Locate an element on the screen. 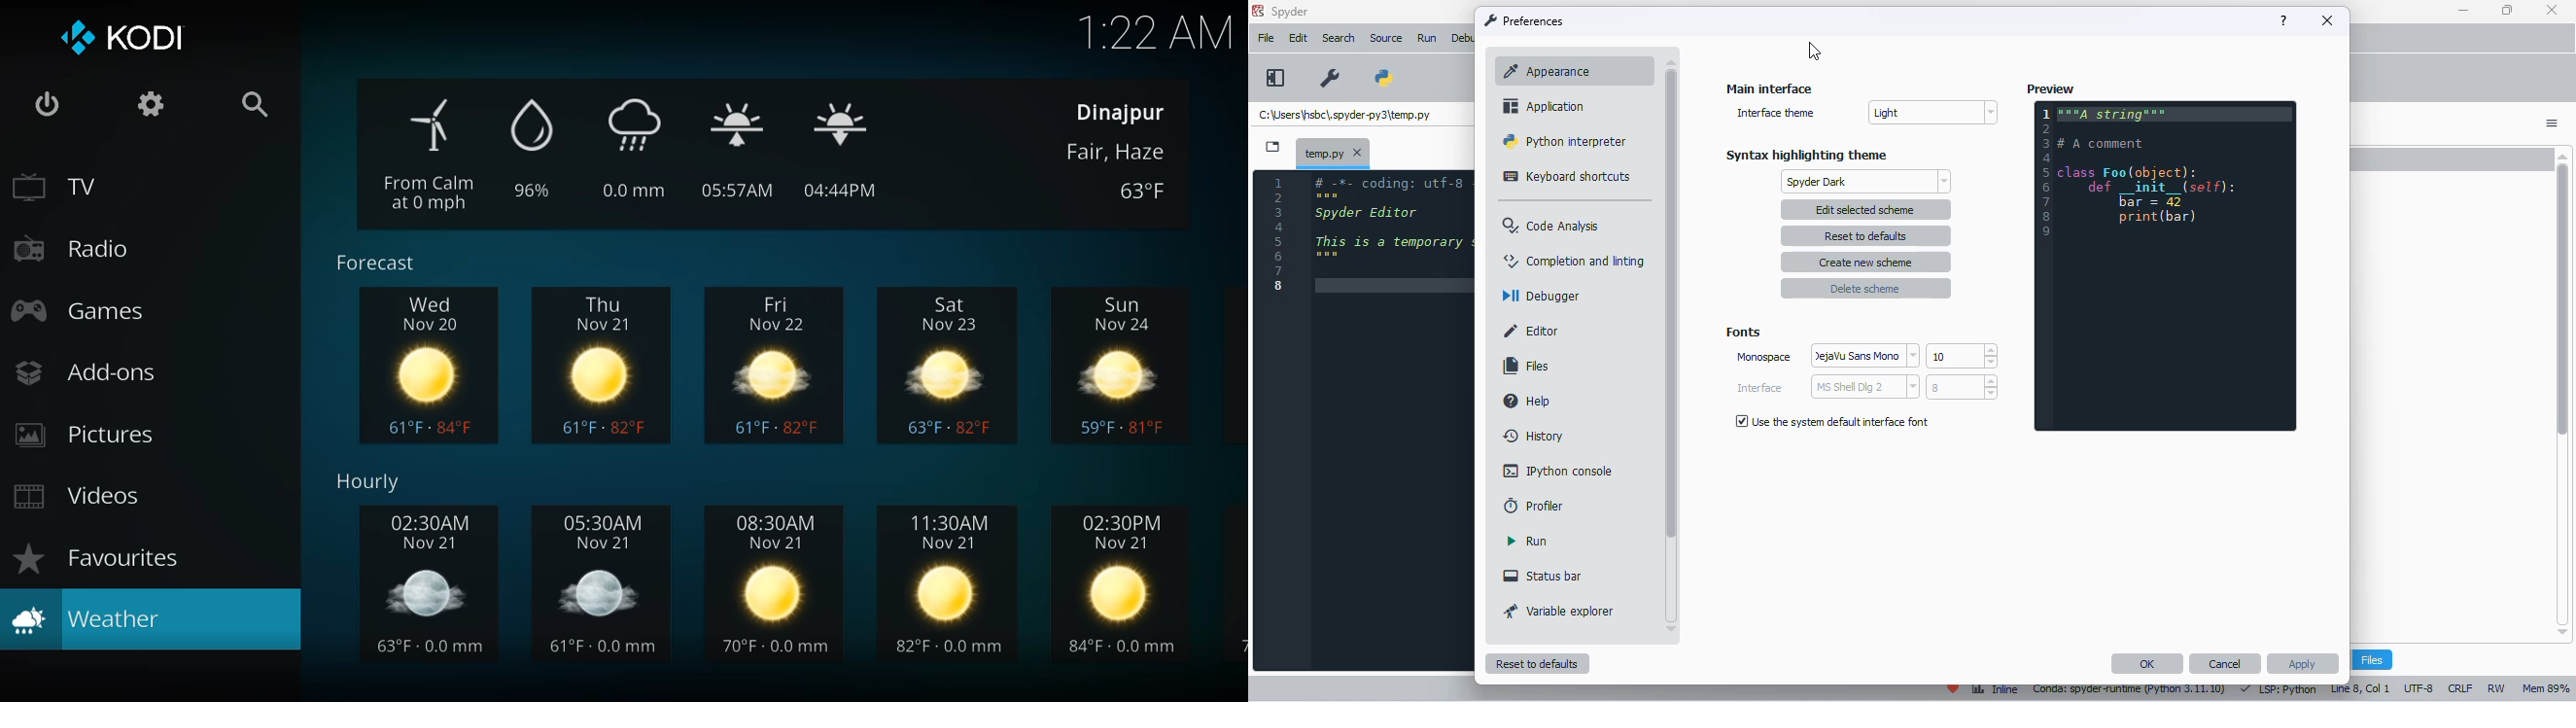 The height and width of the screenshot is (728, 2576). edit selected scheme is located at coordinates (1866, 210).